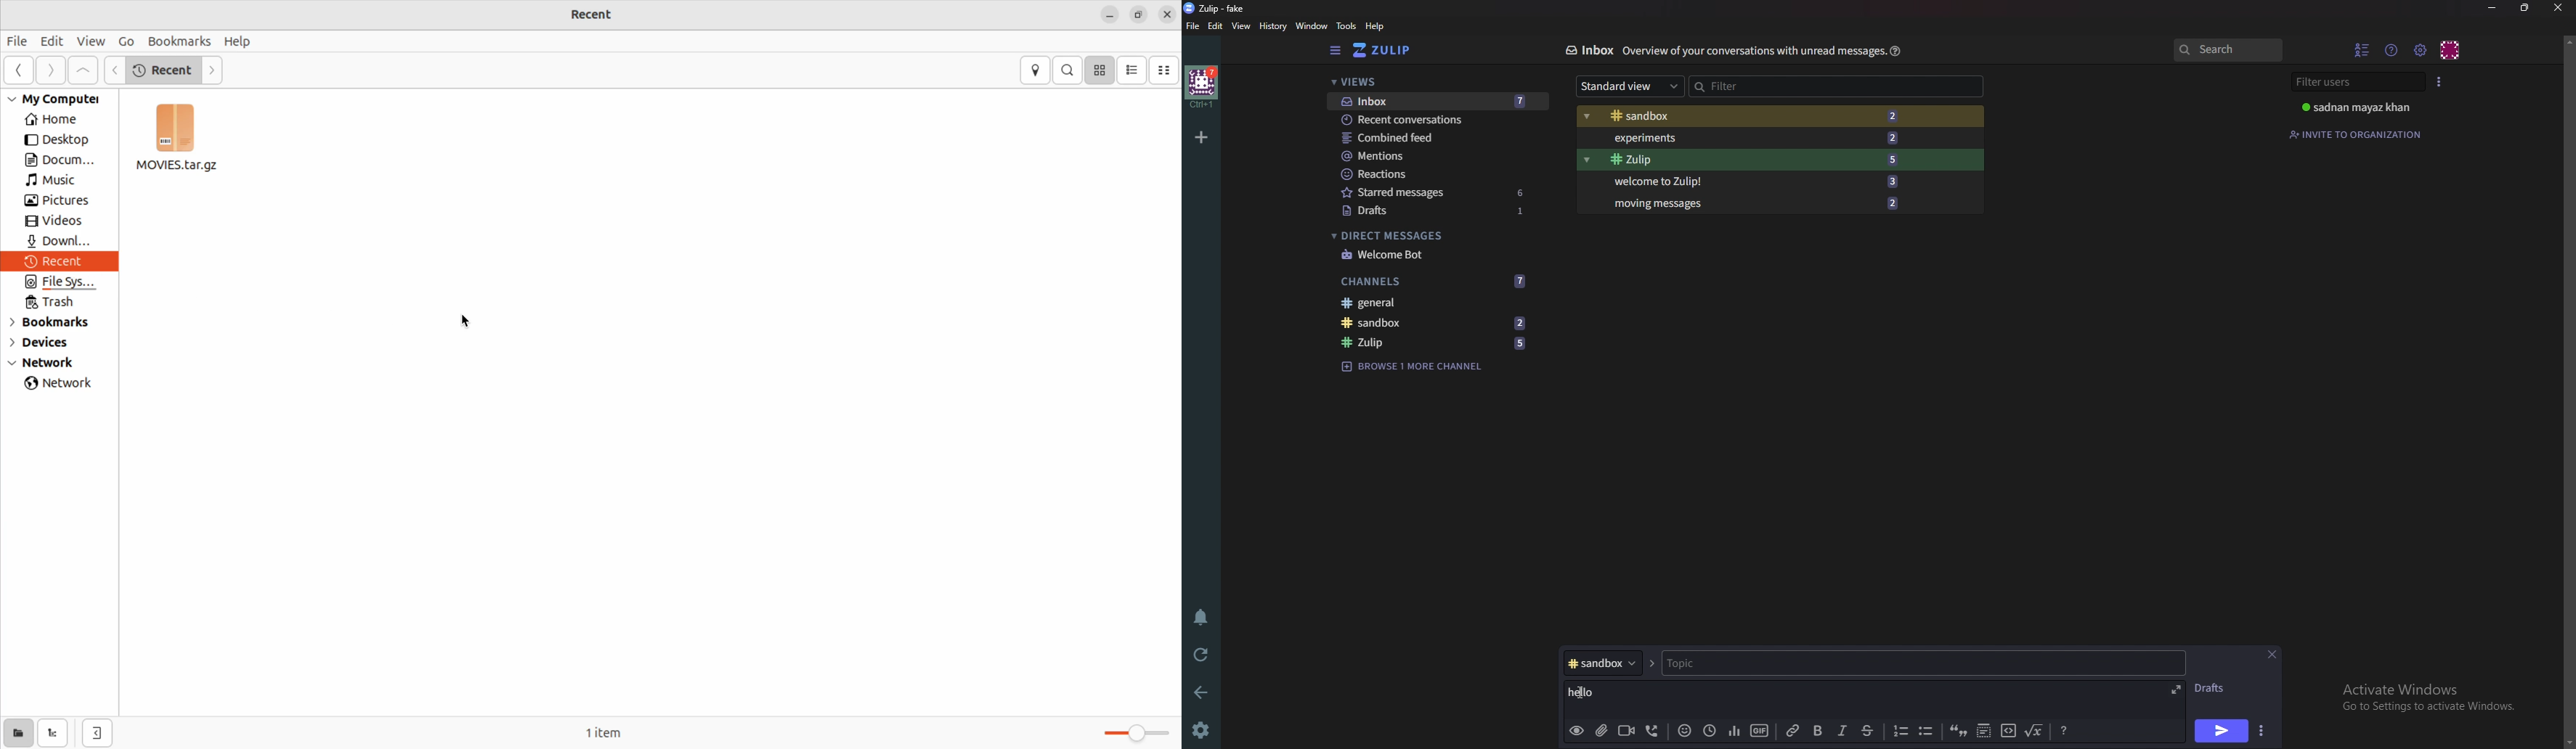 The width and height of the screenshot is (2576, 756). Describe the element at coordinates (1755, 203) in the screenshot. I see `Moving messages 2` at that location.